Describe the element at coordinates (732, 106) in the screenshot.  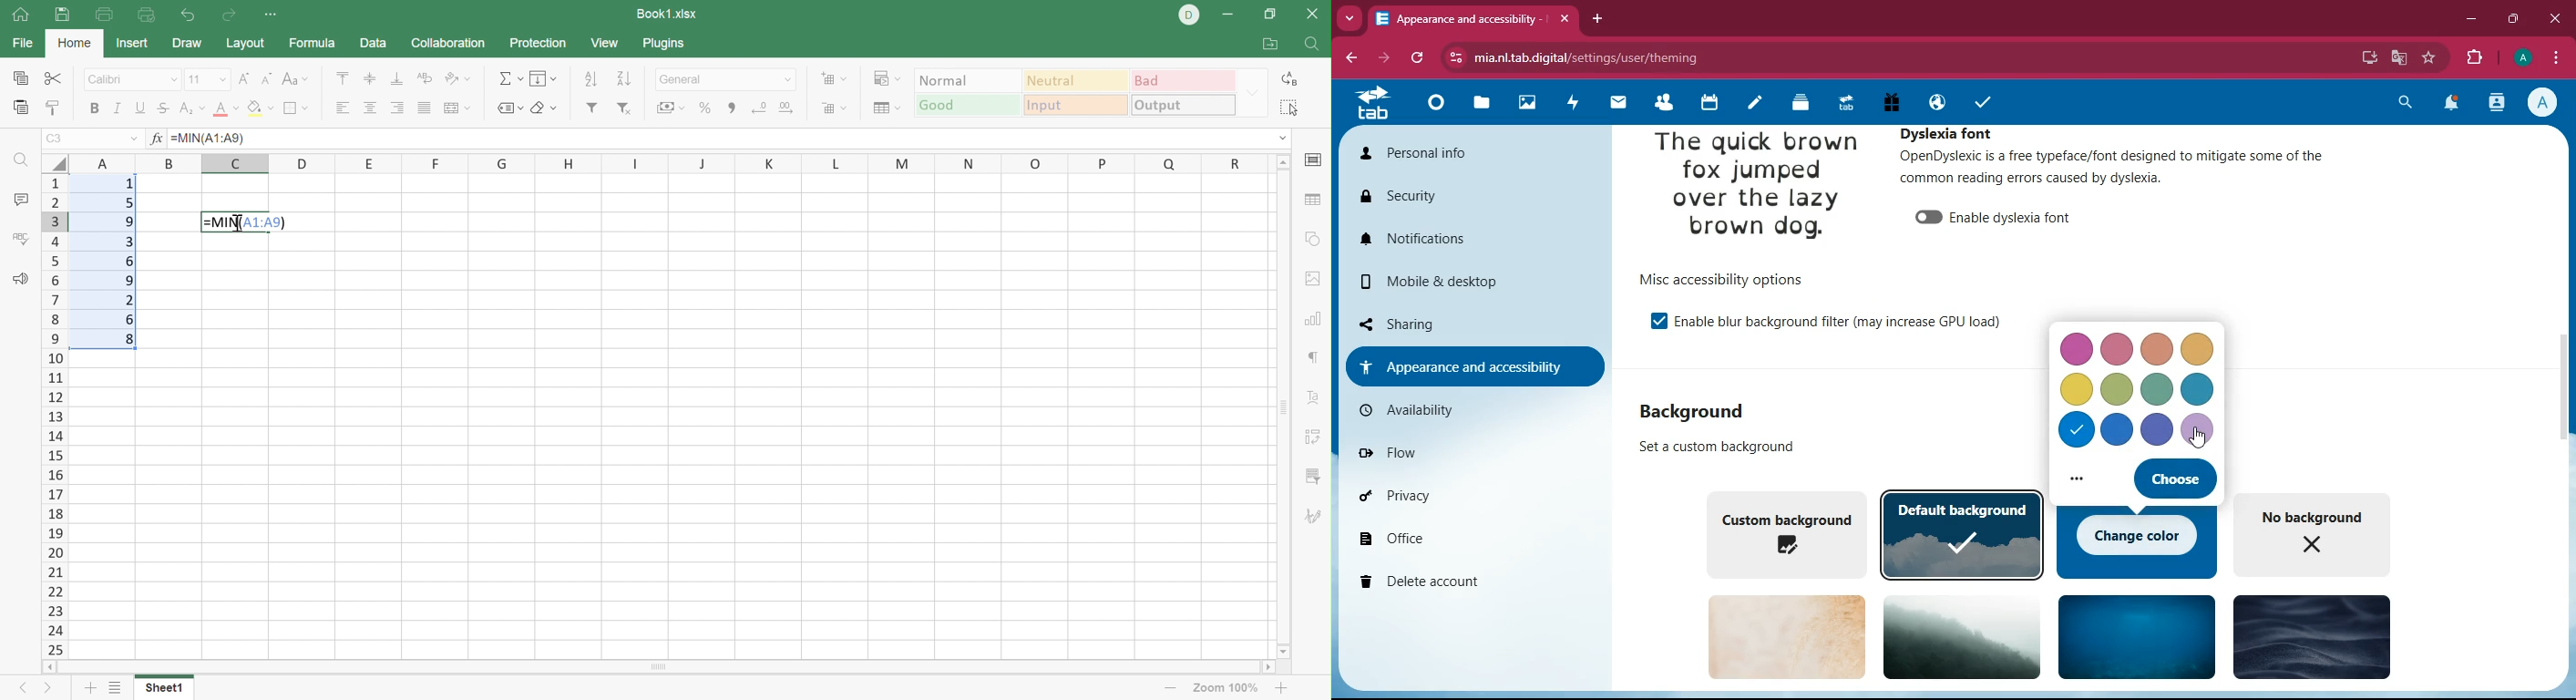
I see `Comma style` at that location.